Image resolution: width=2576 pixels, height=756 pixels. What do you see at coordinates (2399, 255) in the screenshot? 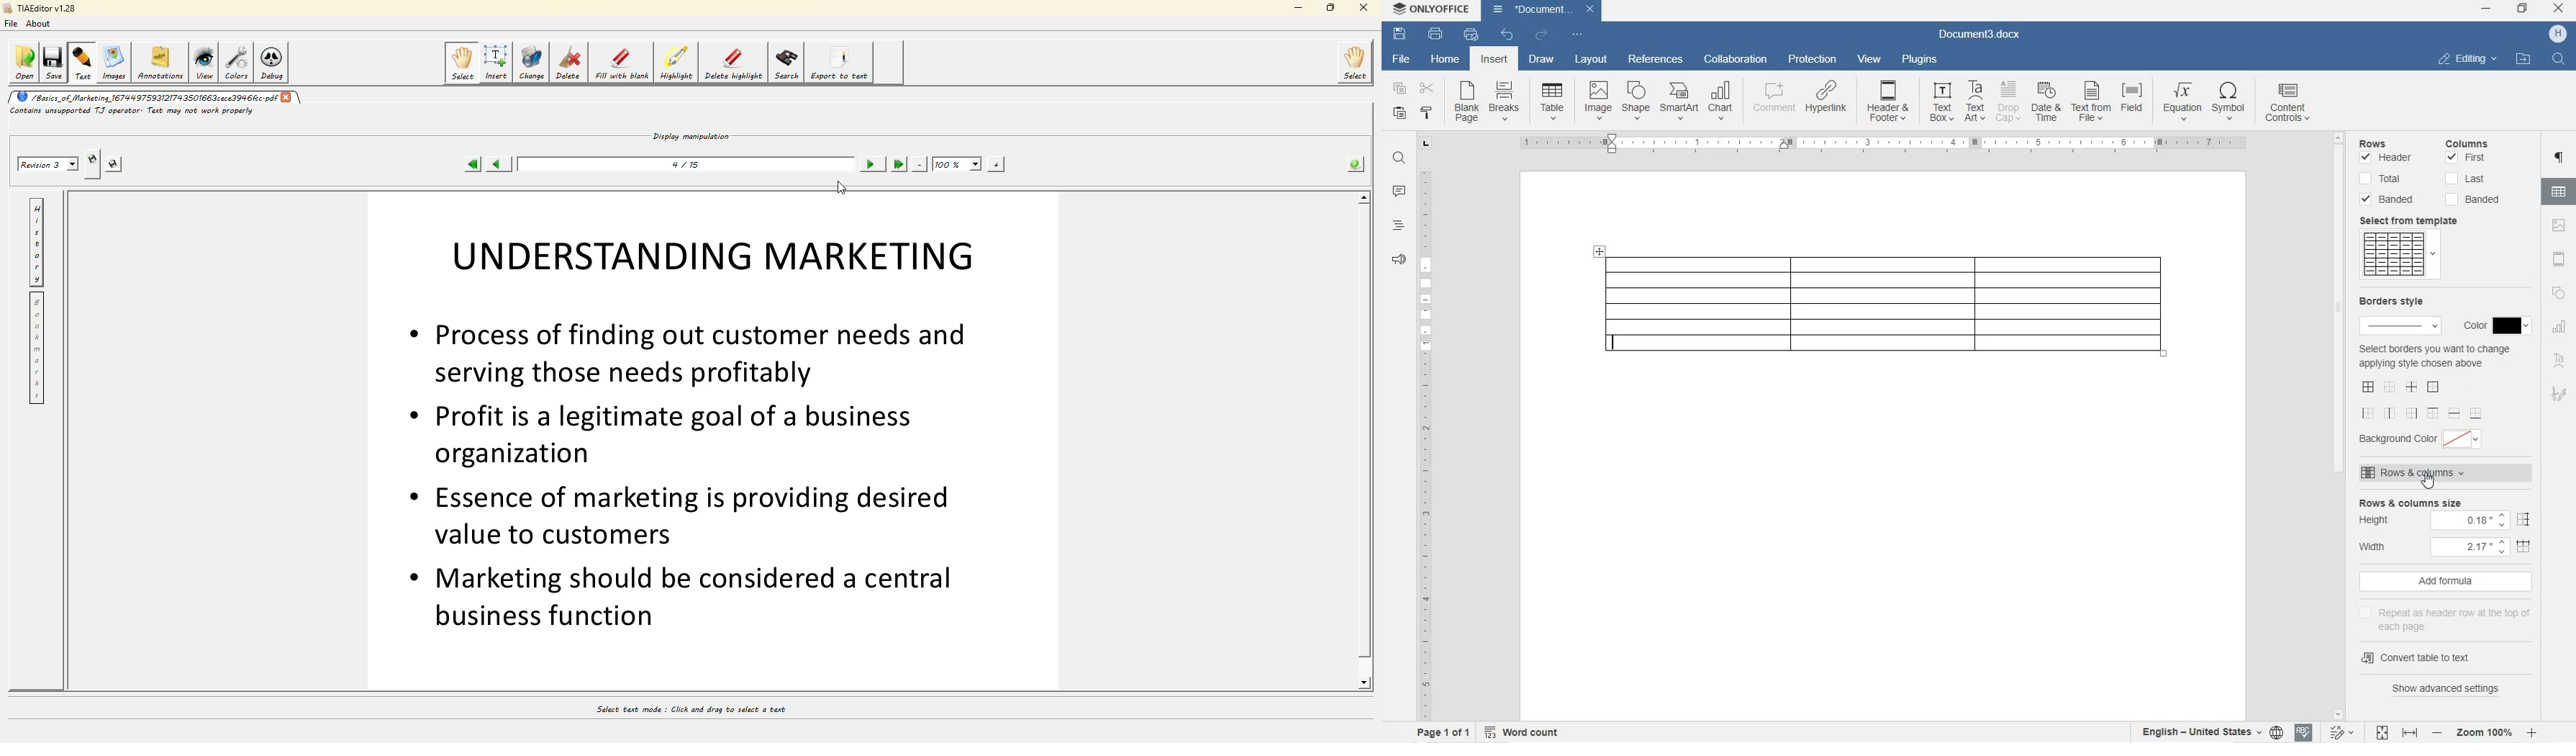
I see `template` at bounding box center [2399, 255].